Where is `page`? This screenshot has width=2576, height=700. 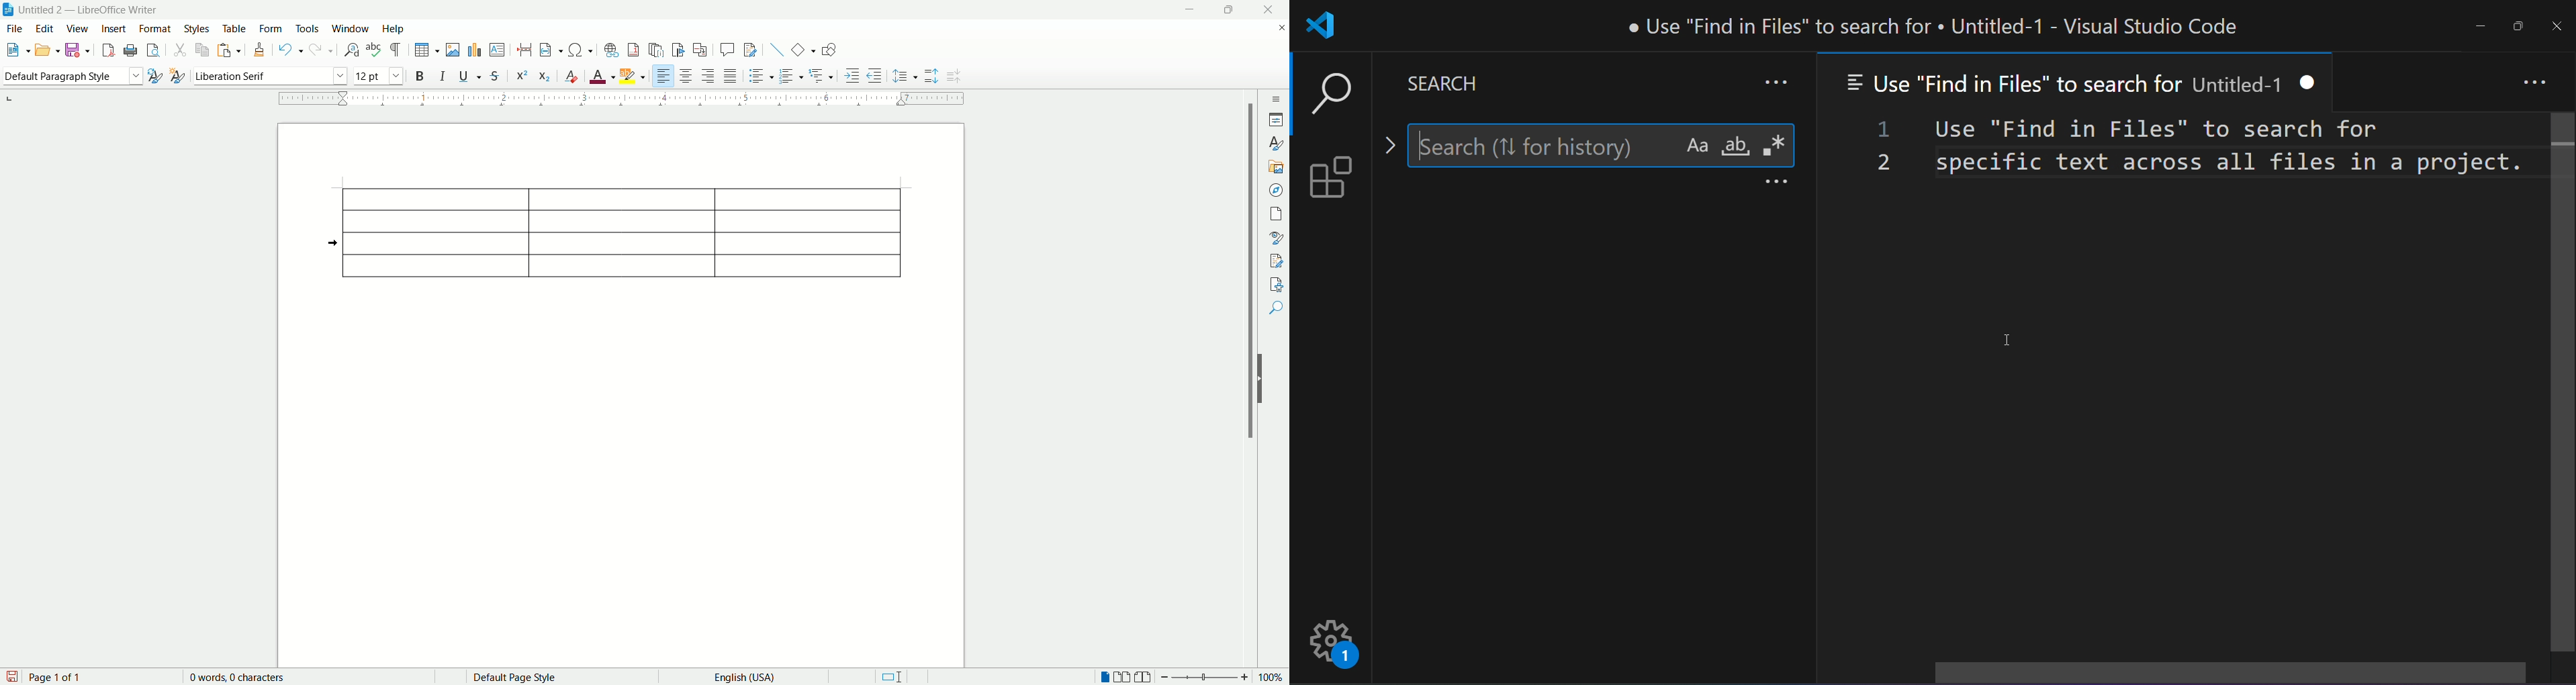 page is located at coordinates (1274, 213).